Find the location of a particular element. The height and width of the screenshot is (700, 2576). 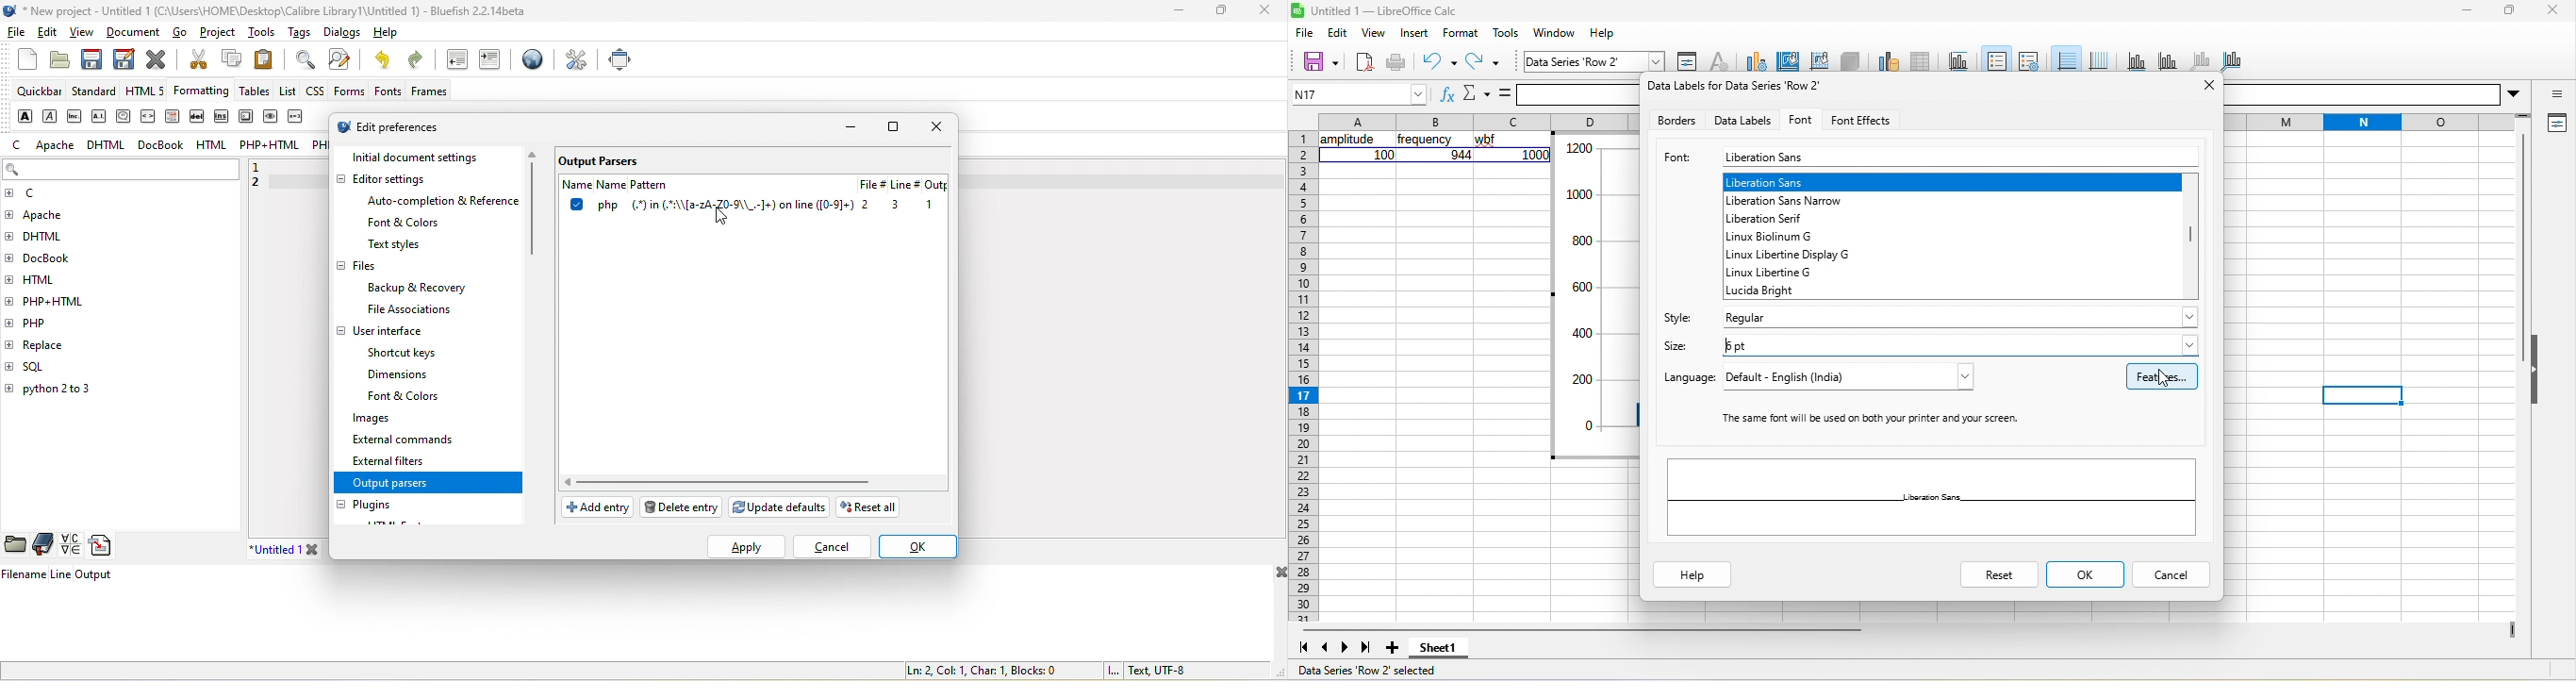

file is located at coordinates (1308, 35).